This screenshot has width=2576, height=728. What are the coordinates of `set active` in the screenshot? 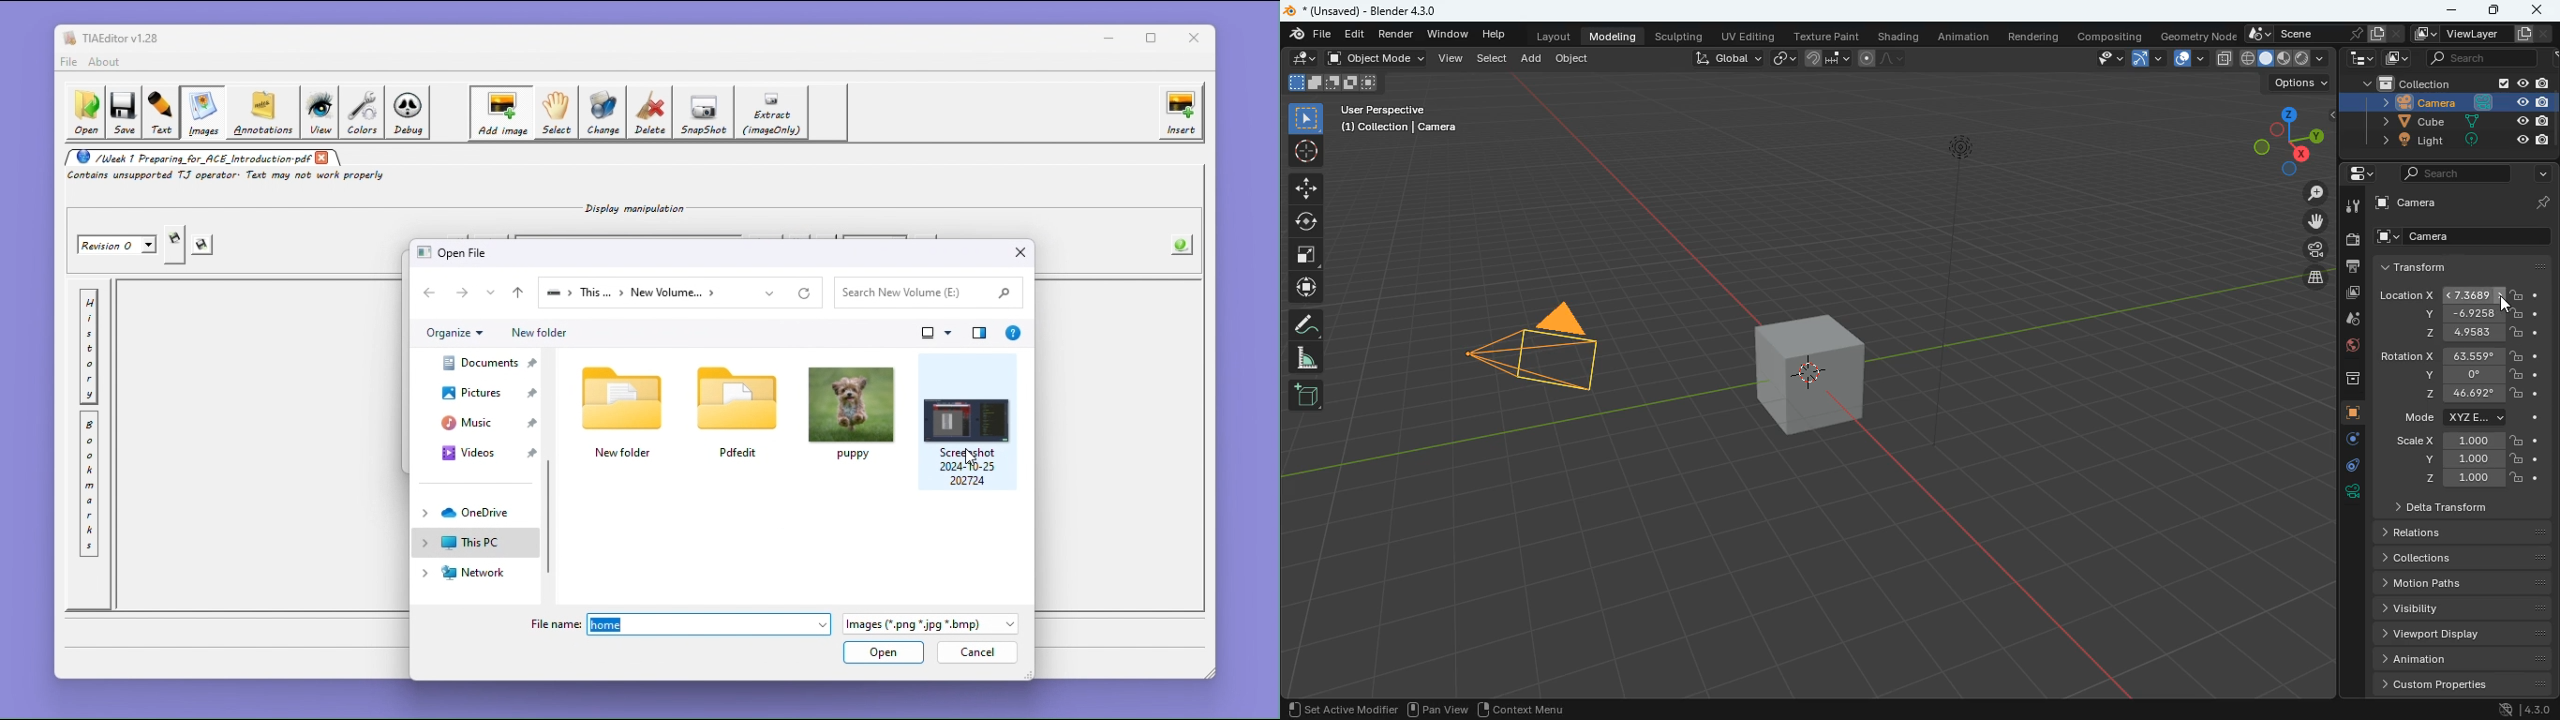 It's located at (1343, 709).